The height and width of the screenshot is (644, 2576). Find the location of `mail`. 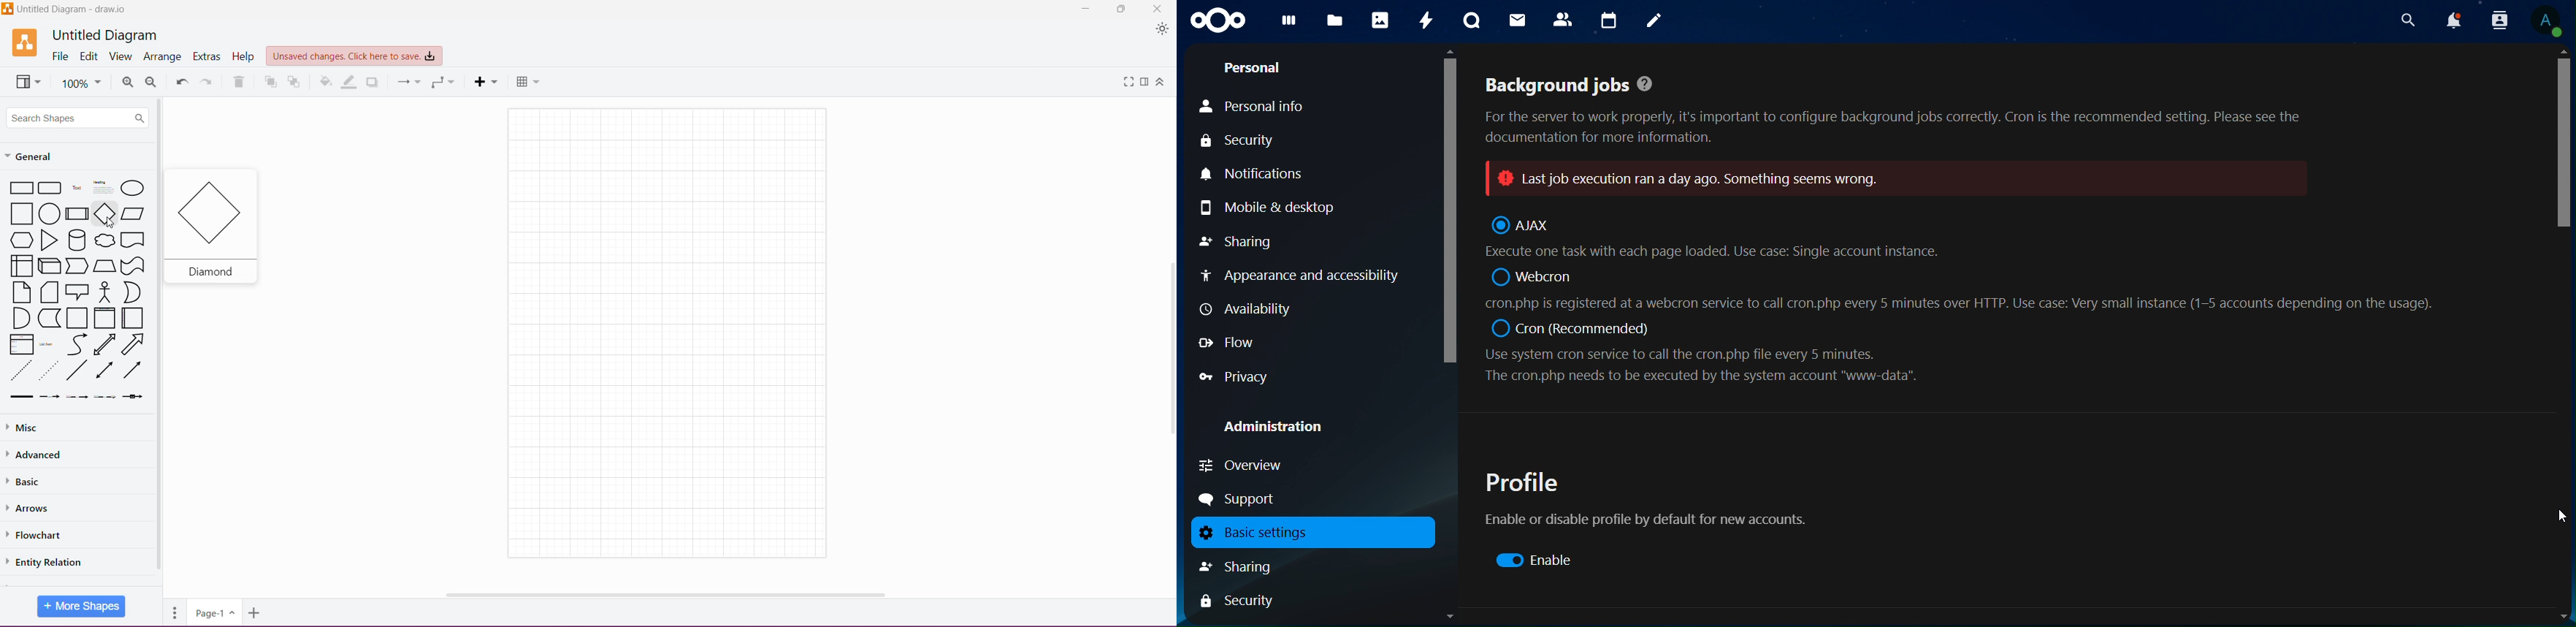

mail is located at coordinates (1516, 20).